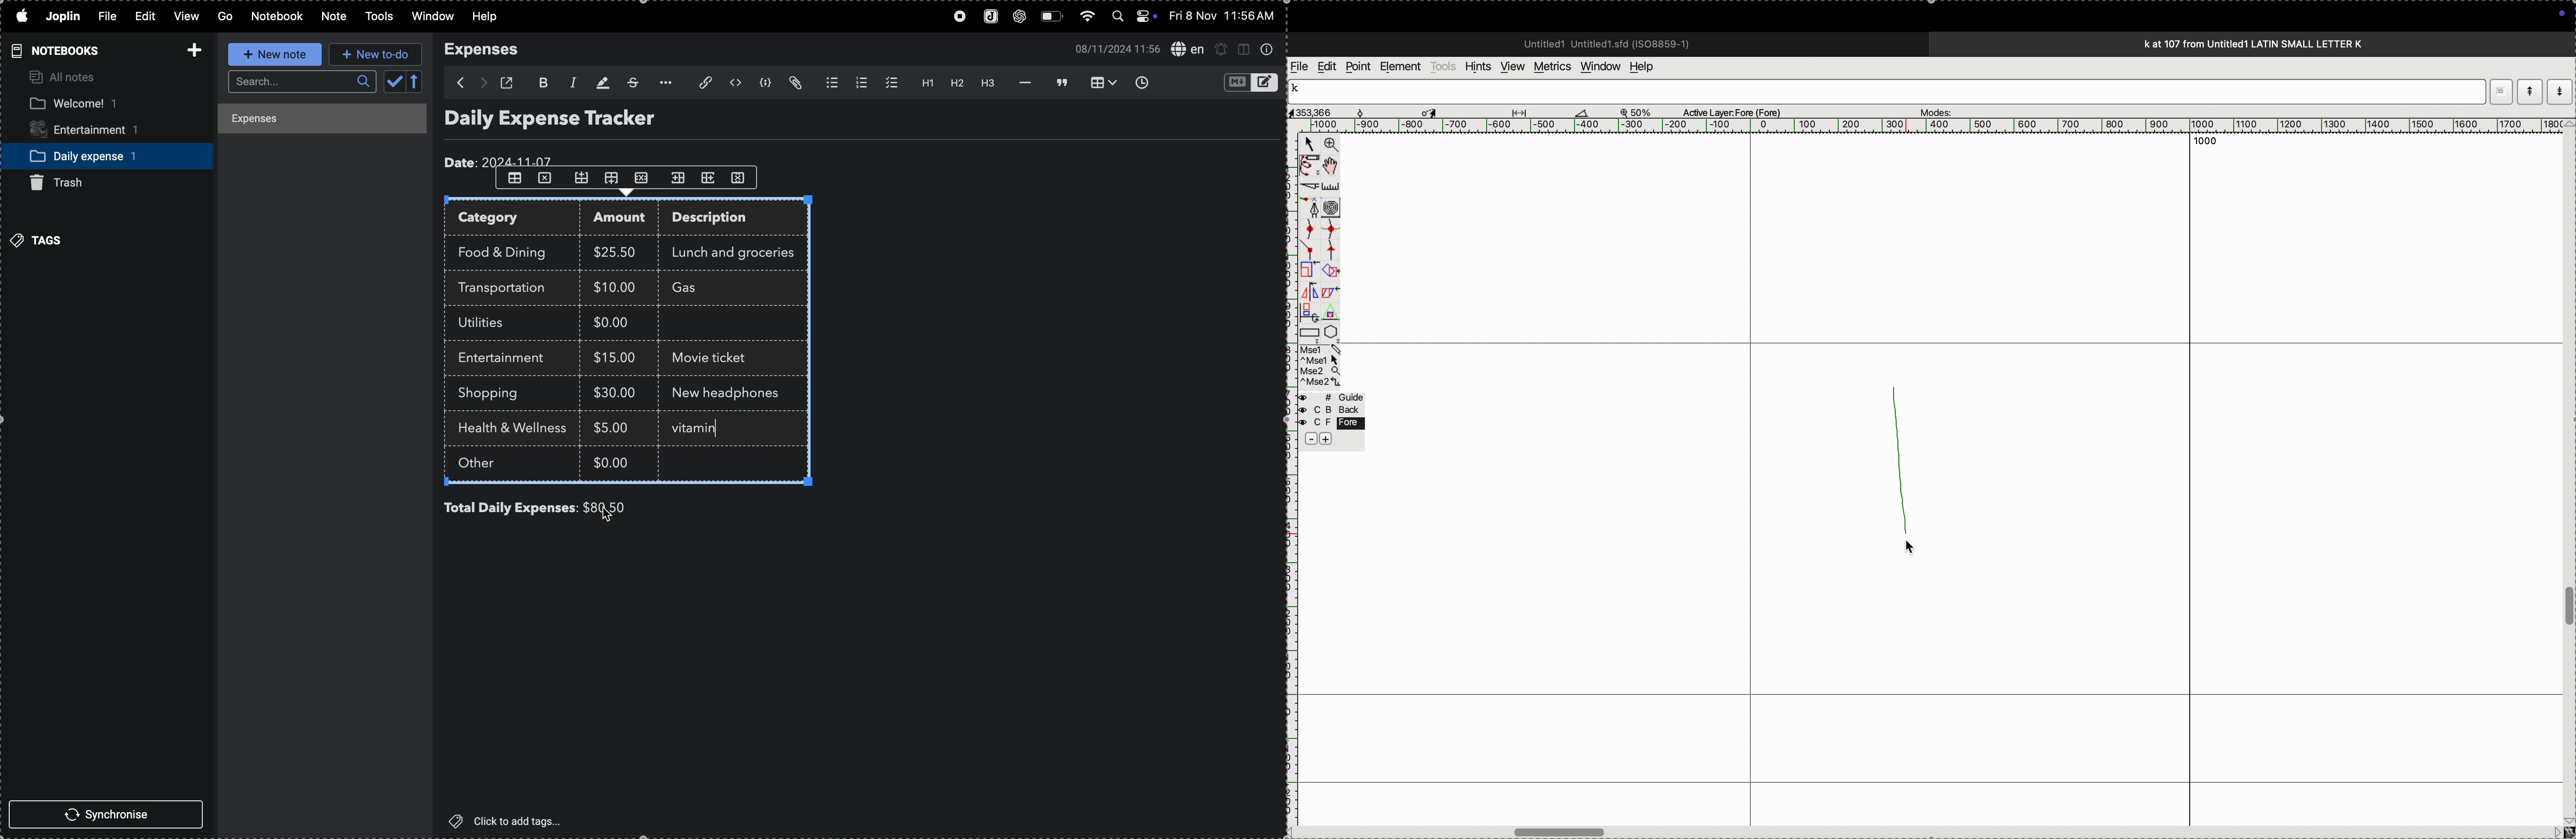  I want to click on tags, so click(40, 239).